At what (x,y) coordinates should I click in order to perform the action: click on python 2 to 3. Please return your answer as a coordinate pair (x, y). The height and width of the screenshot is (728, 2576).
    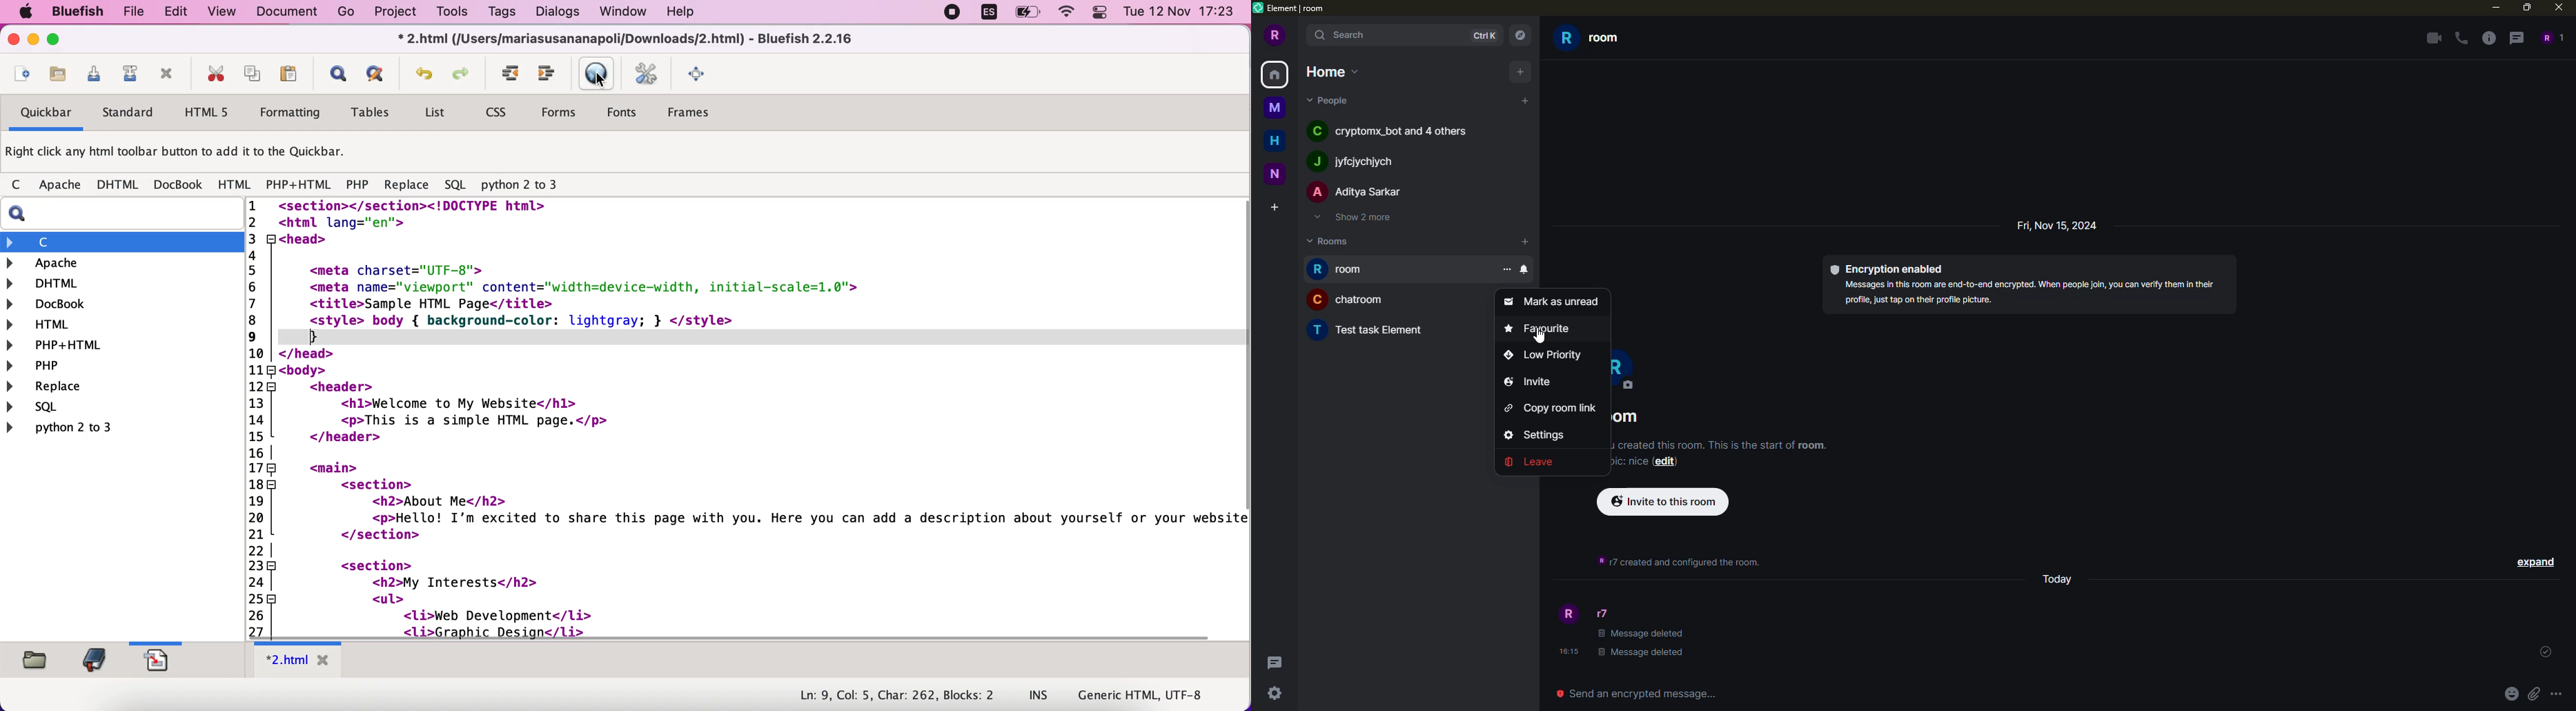
    Looking at the image, I should click on (522, 184).